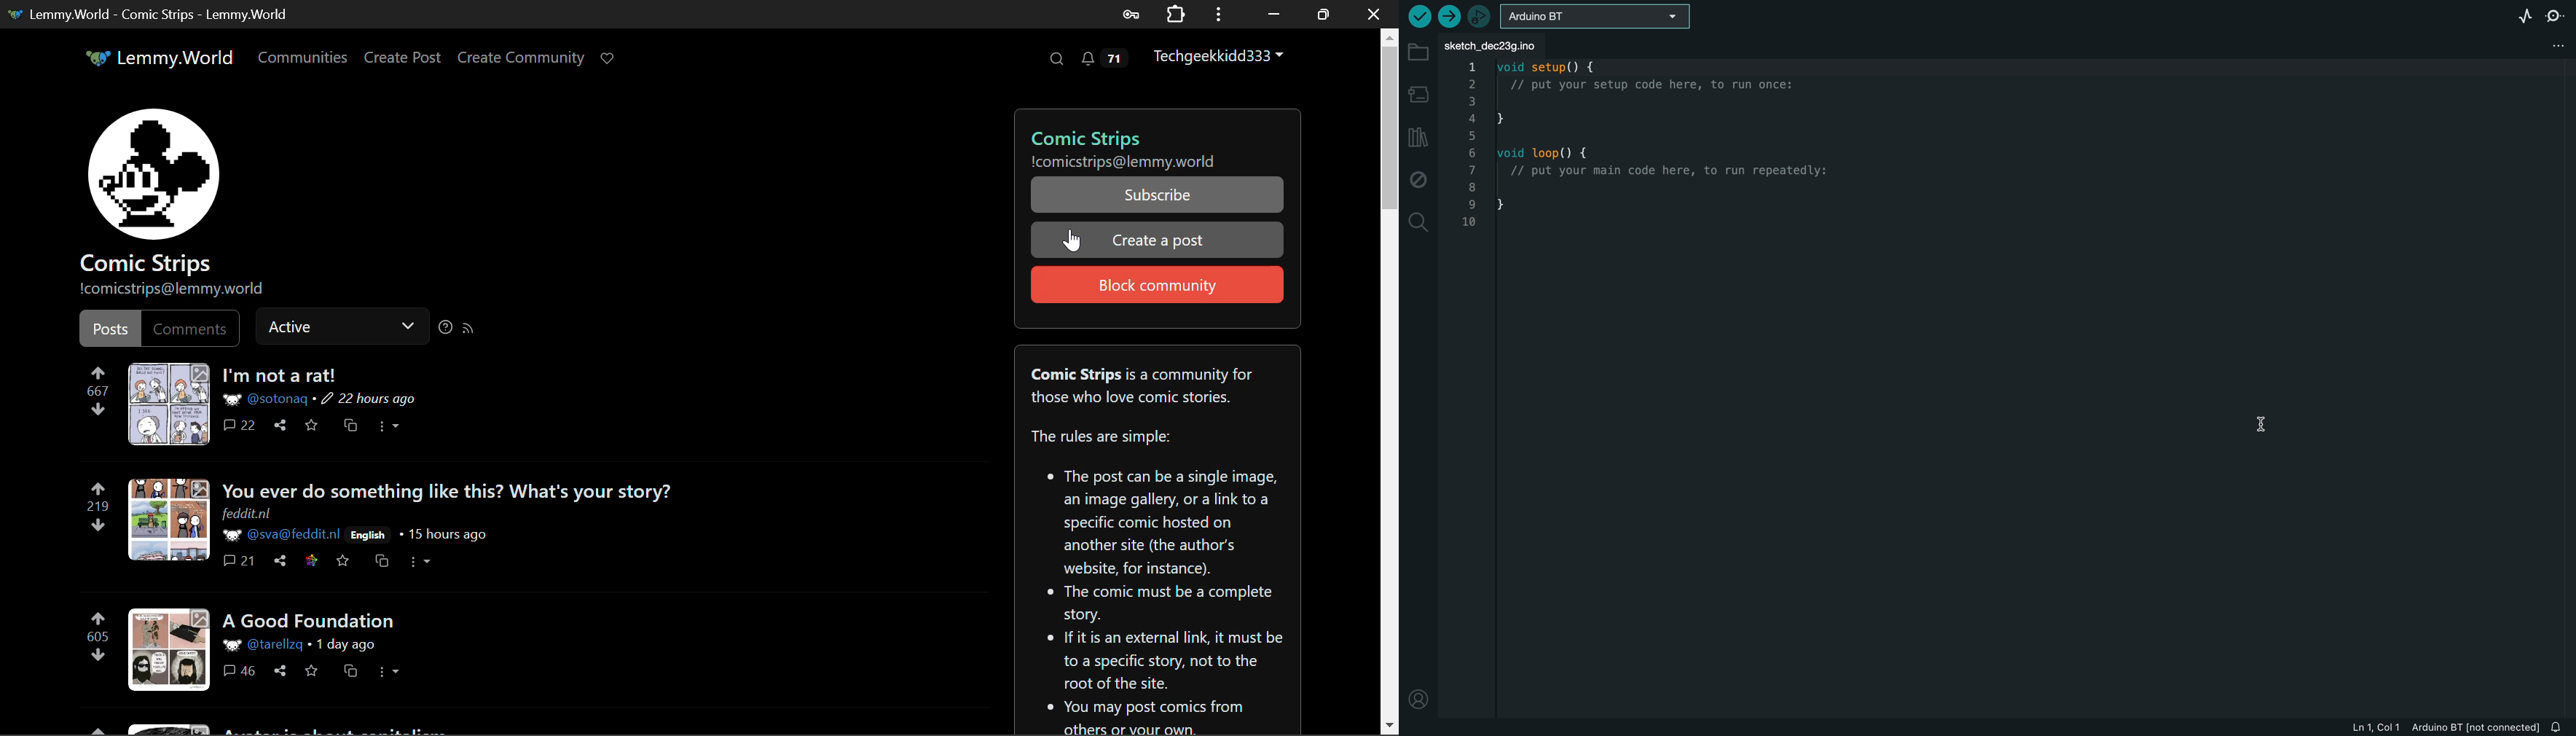 Image resolution: width=2576 pixels, height=756 pixels. What do you see at coordinates (350, 426) in the screenshot?
I see `Cross-post` at bounding box center [350, 426].